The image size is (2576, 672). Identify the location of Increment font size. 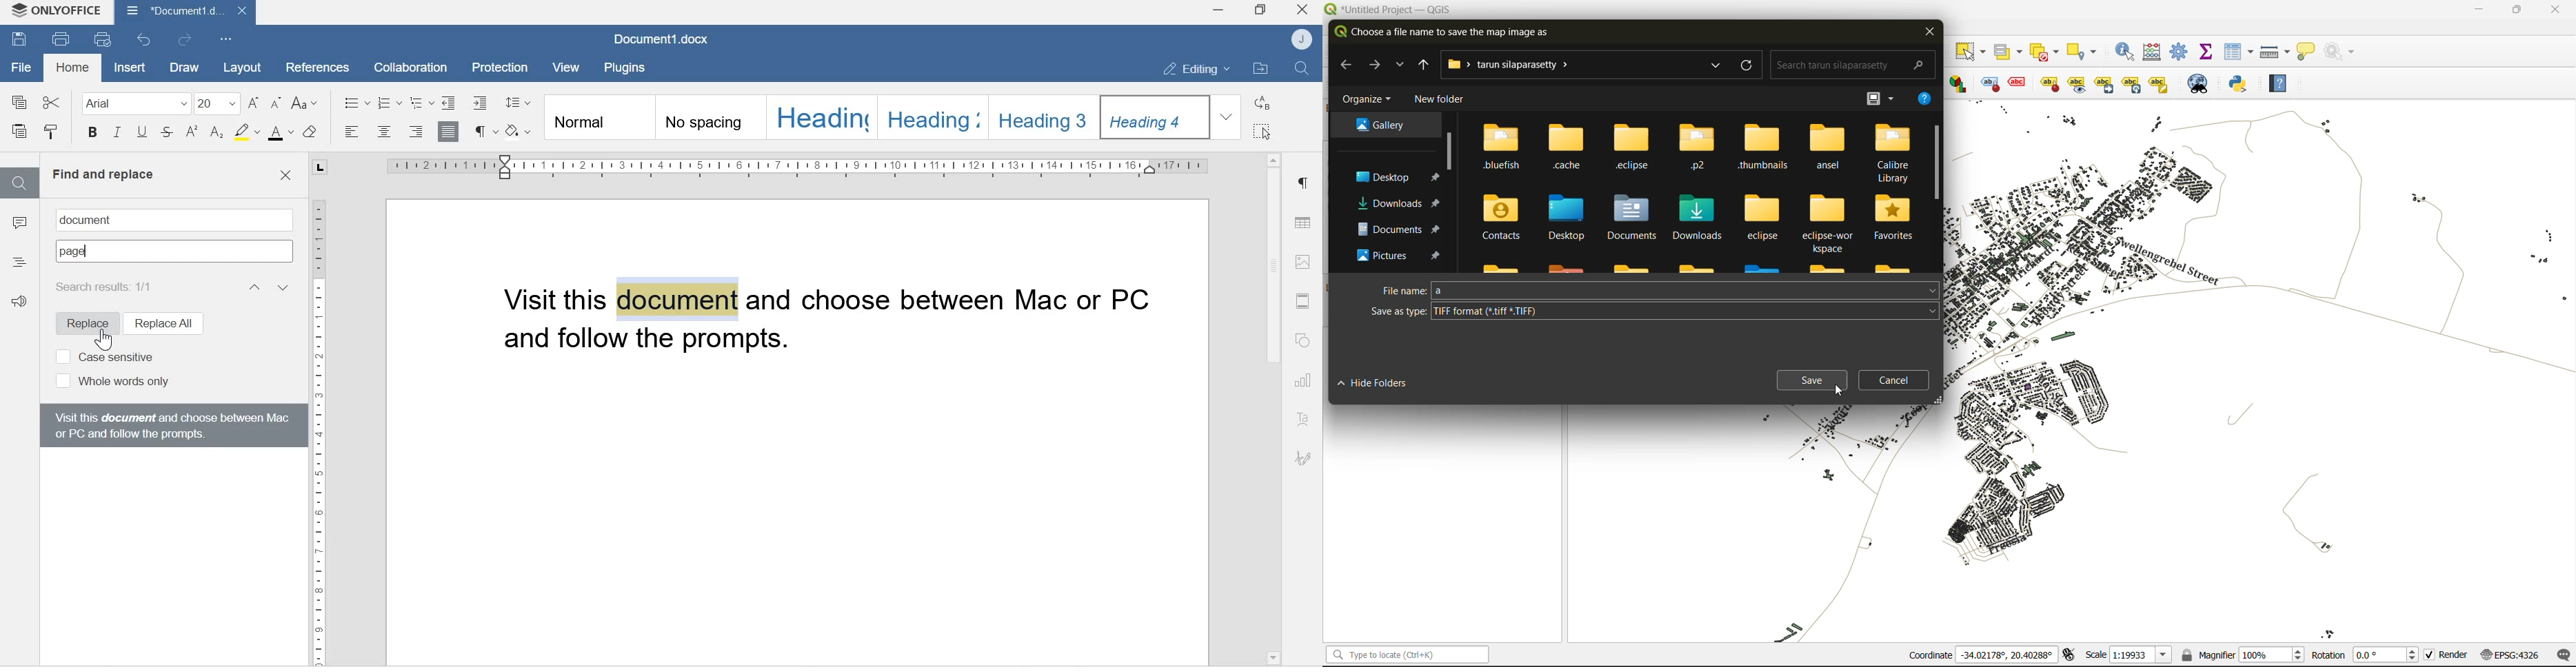
(255, 103).